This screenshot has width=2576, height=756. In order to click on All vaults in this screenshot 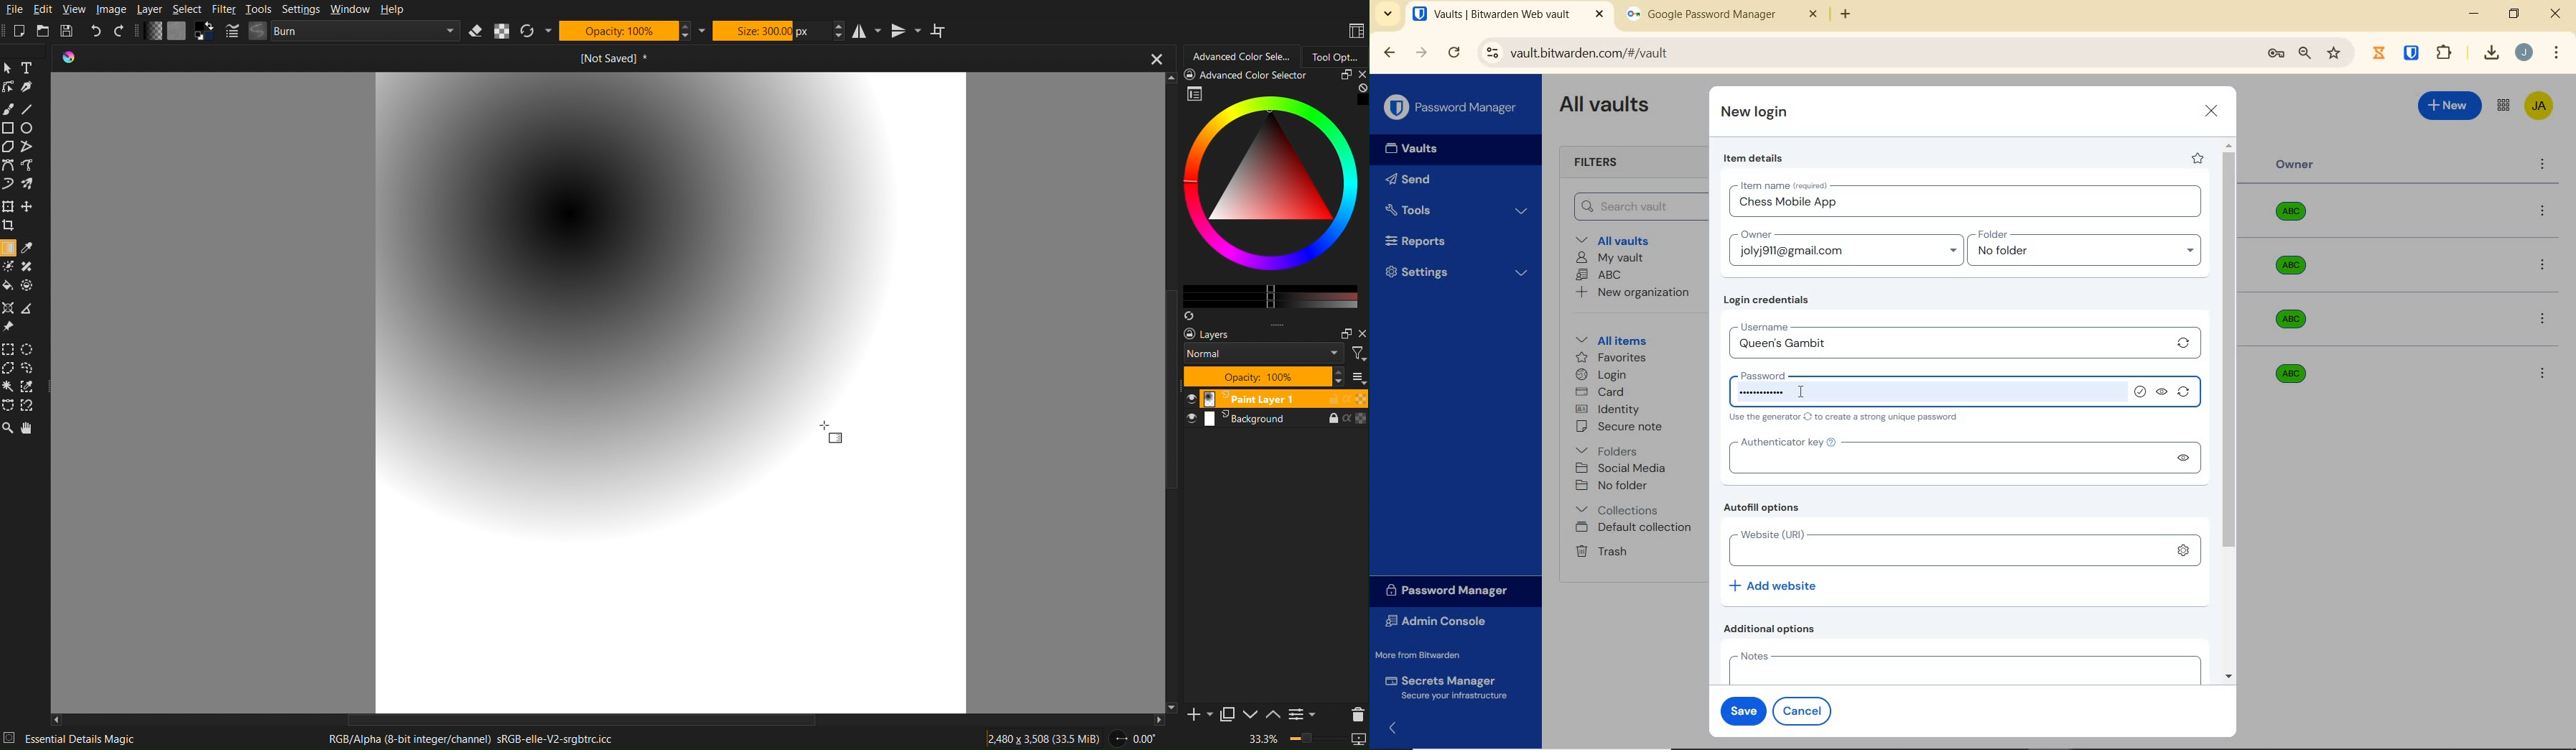, I will do `click(1618, 239)`.